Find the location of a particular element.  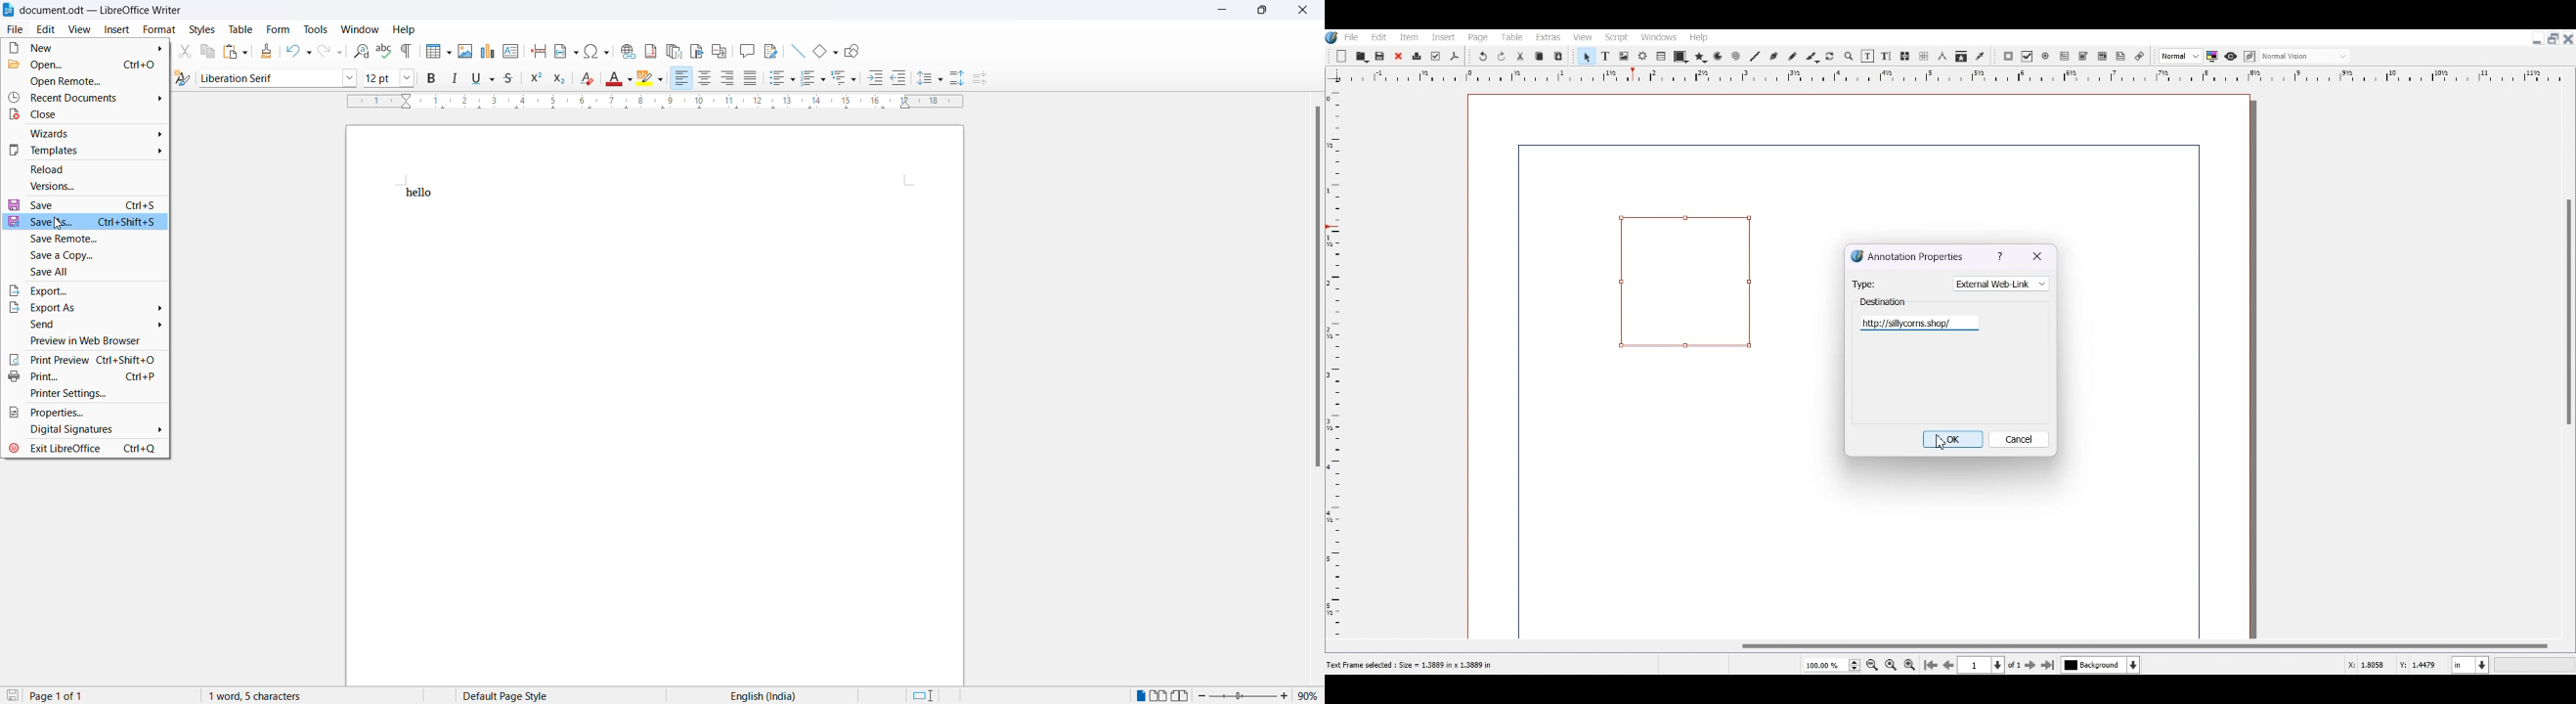

Go to next page is located at coordinates (2031, 665).